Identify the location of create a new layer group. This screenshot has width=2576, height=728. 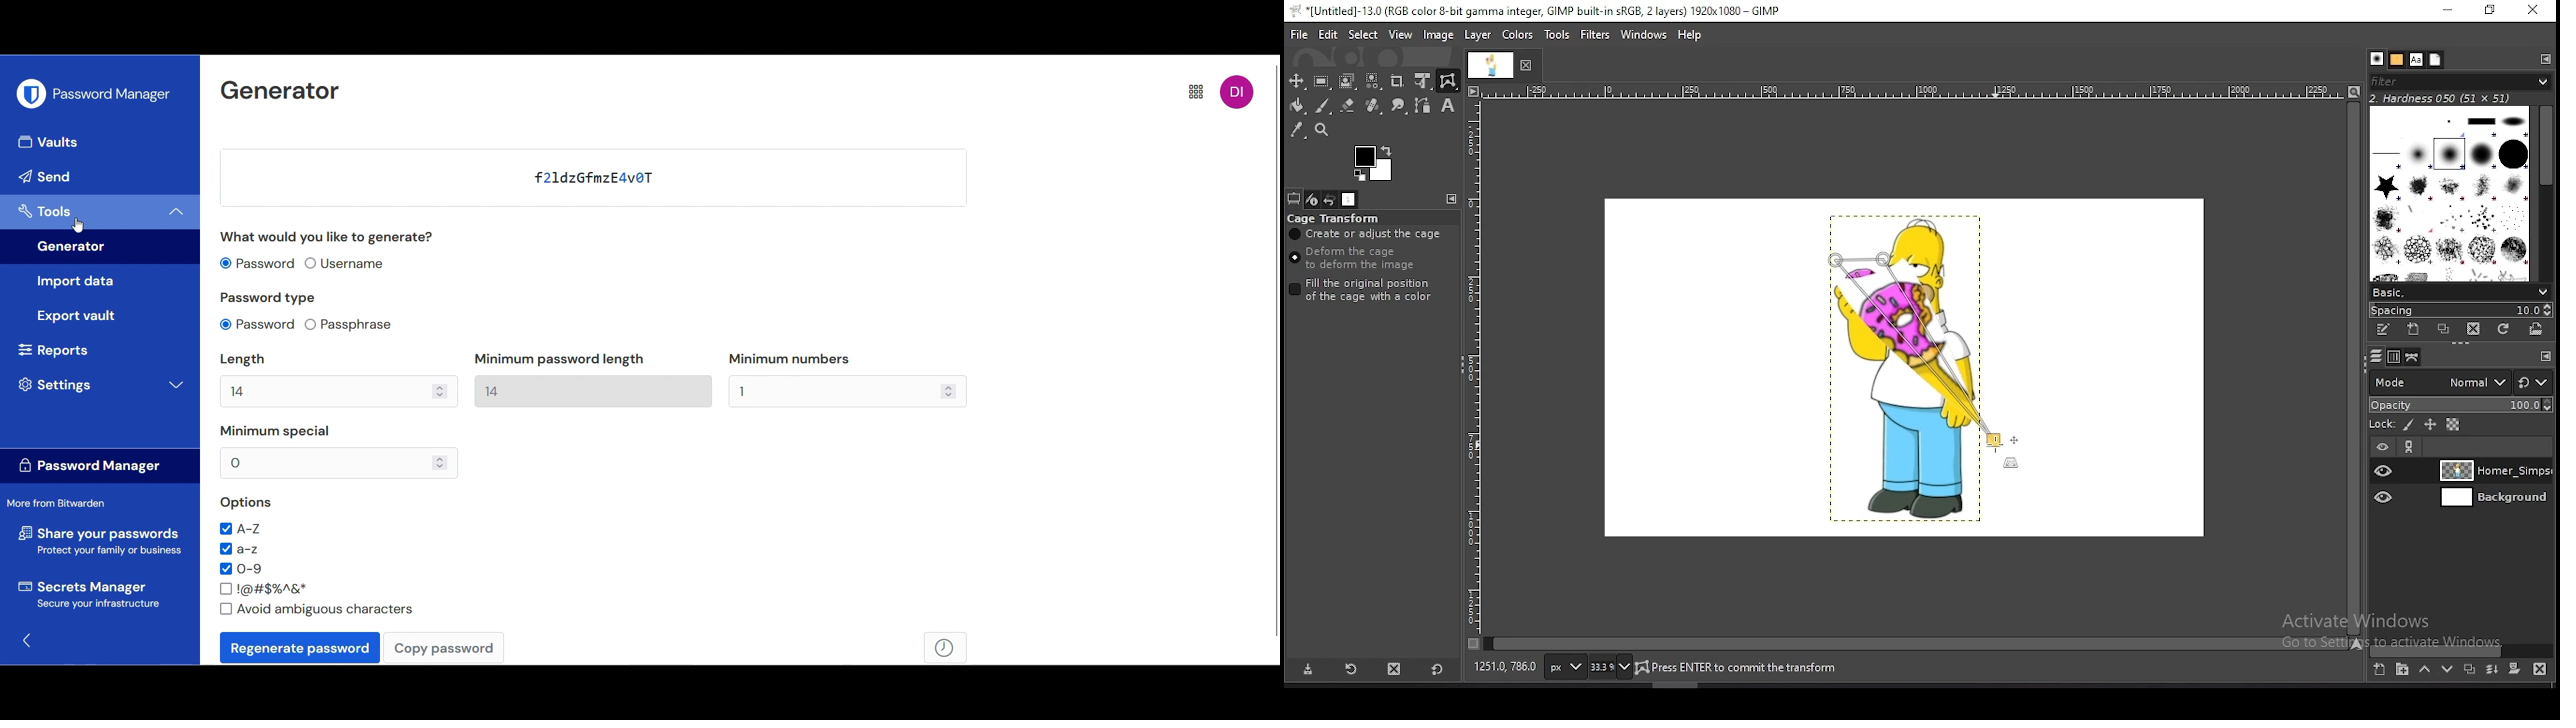
(2403, 670).